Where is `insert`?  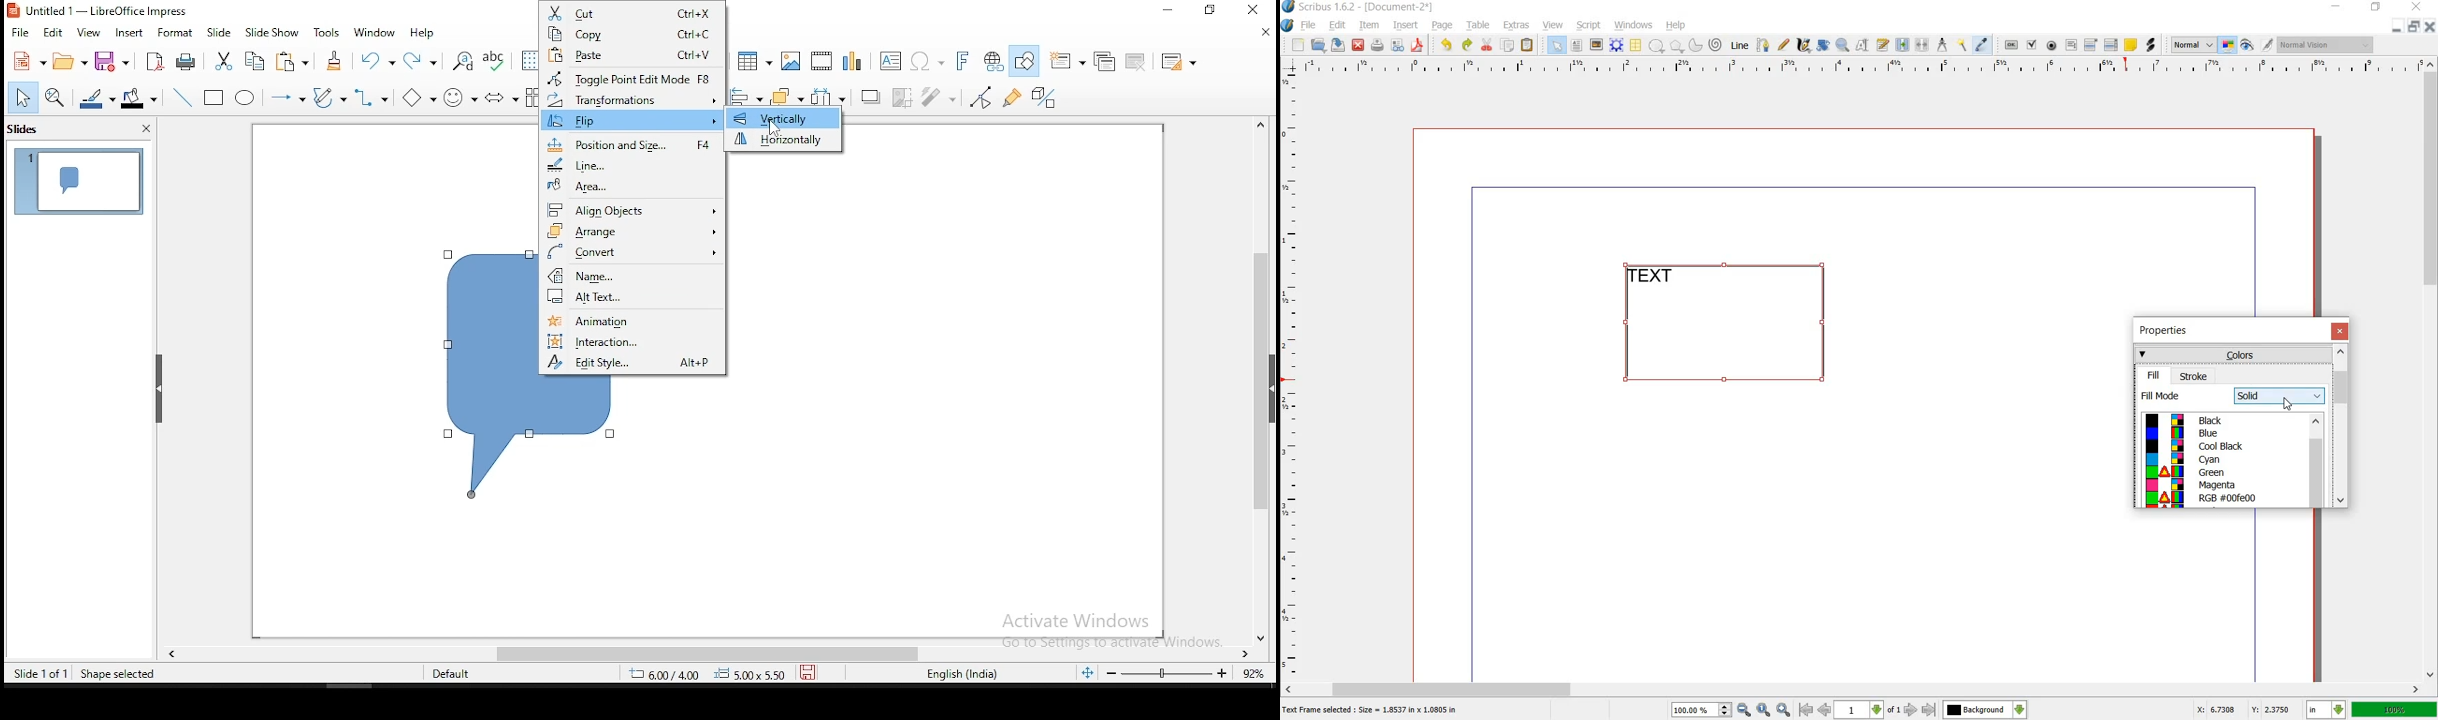 insert is located at coordinates (128, 33).